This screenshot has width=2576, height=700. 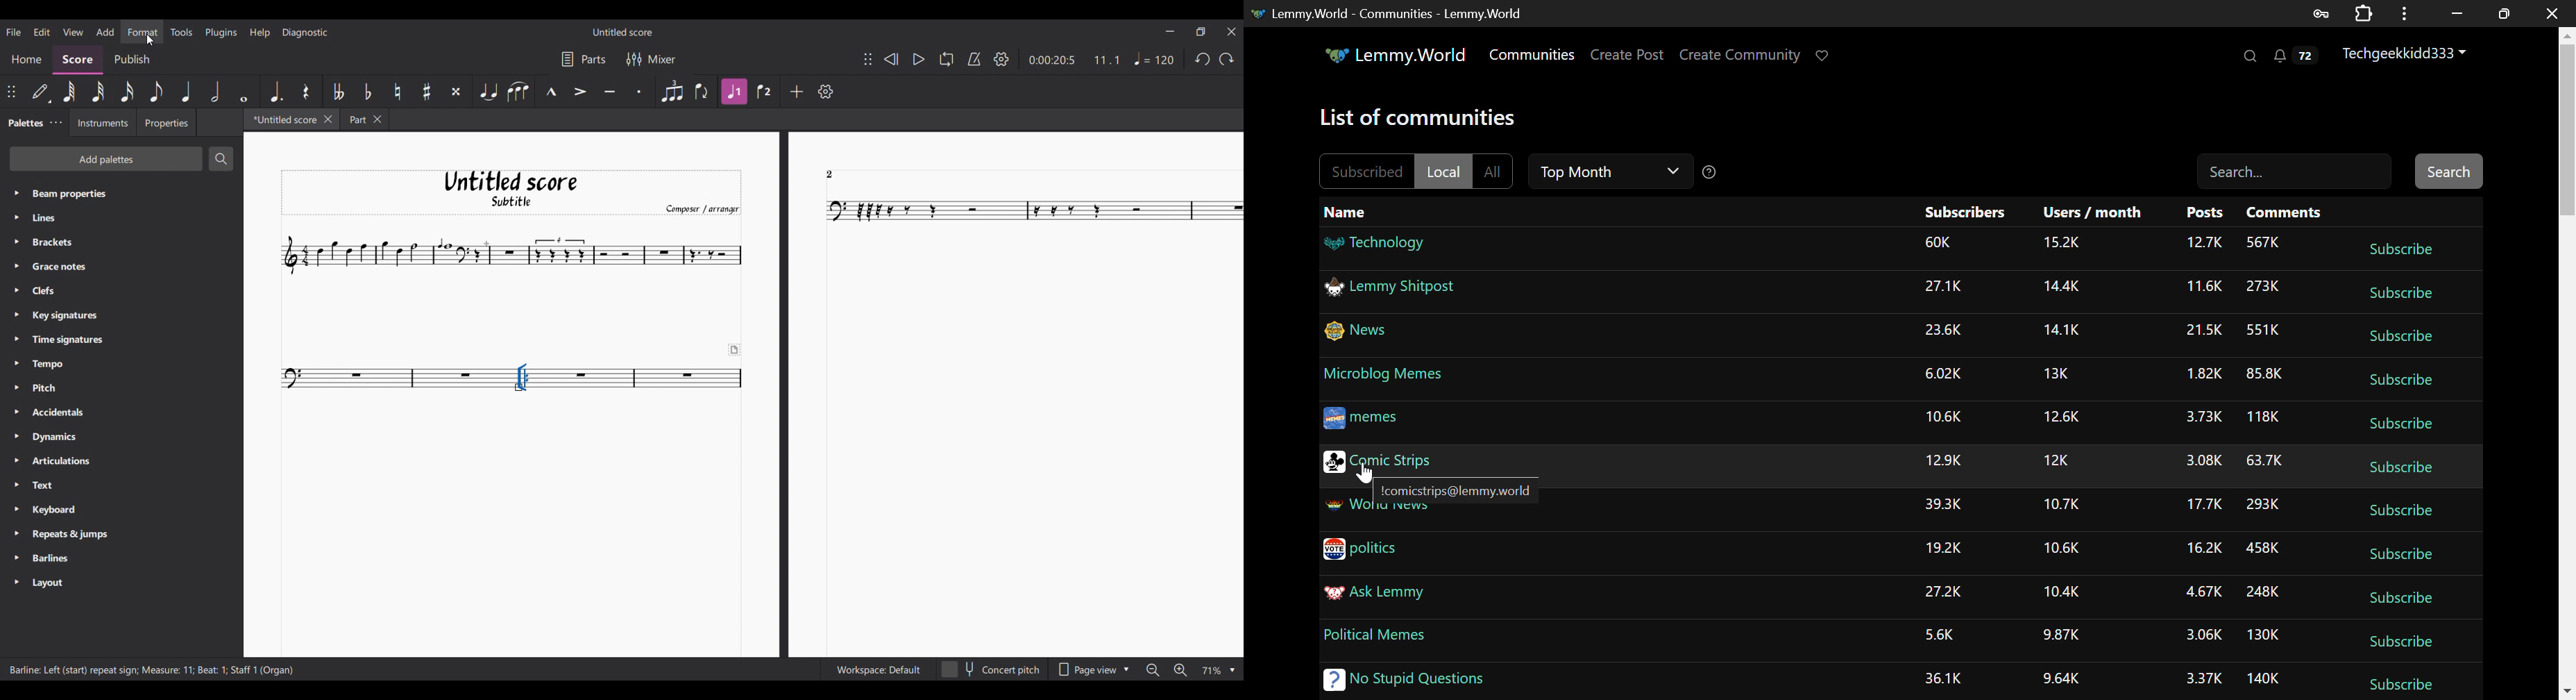 What do you see at coordinates (622, 32) in the screenshot?
I see `Score title` at bounding box center [622, 32].